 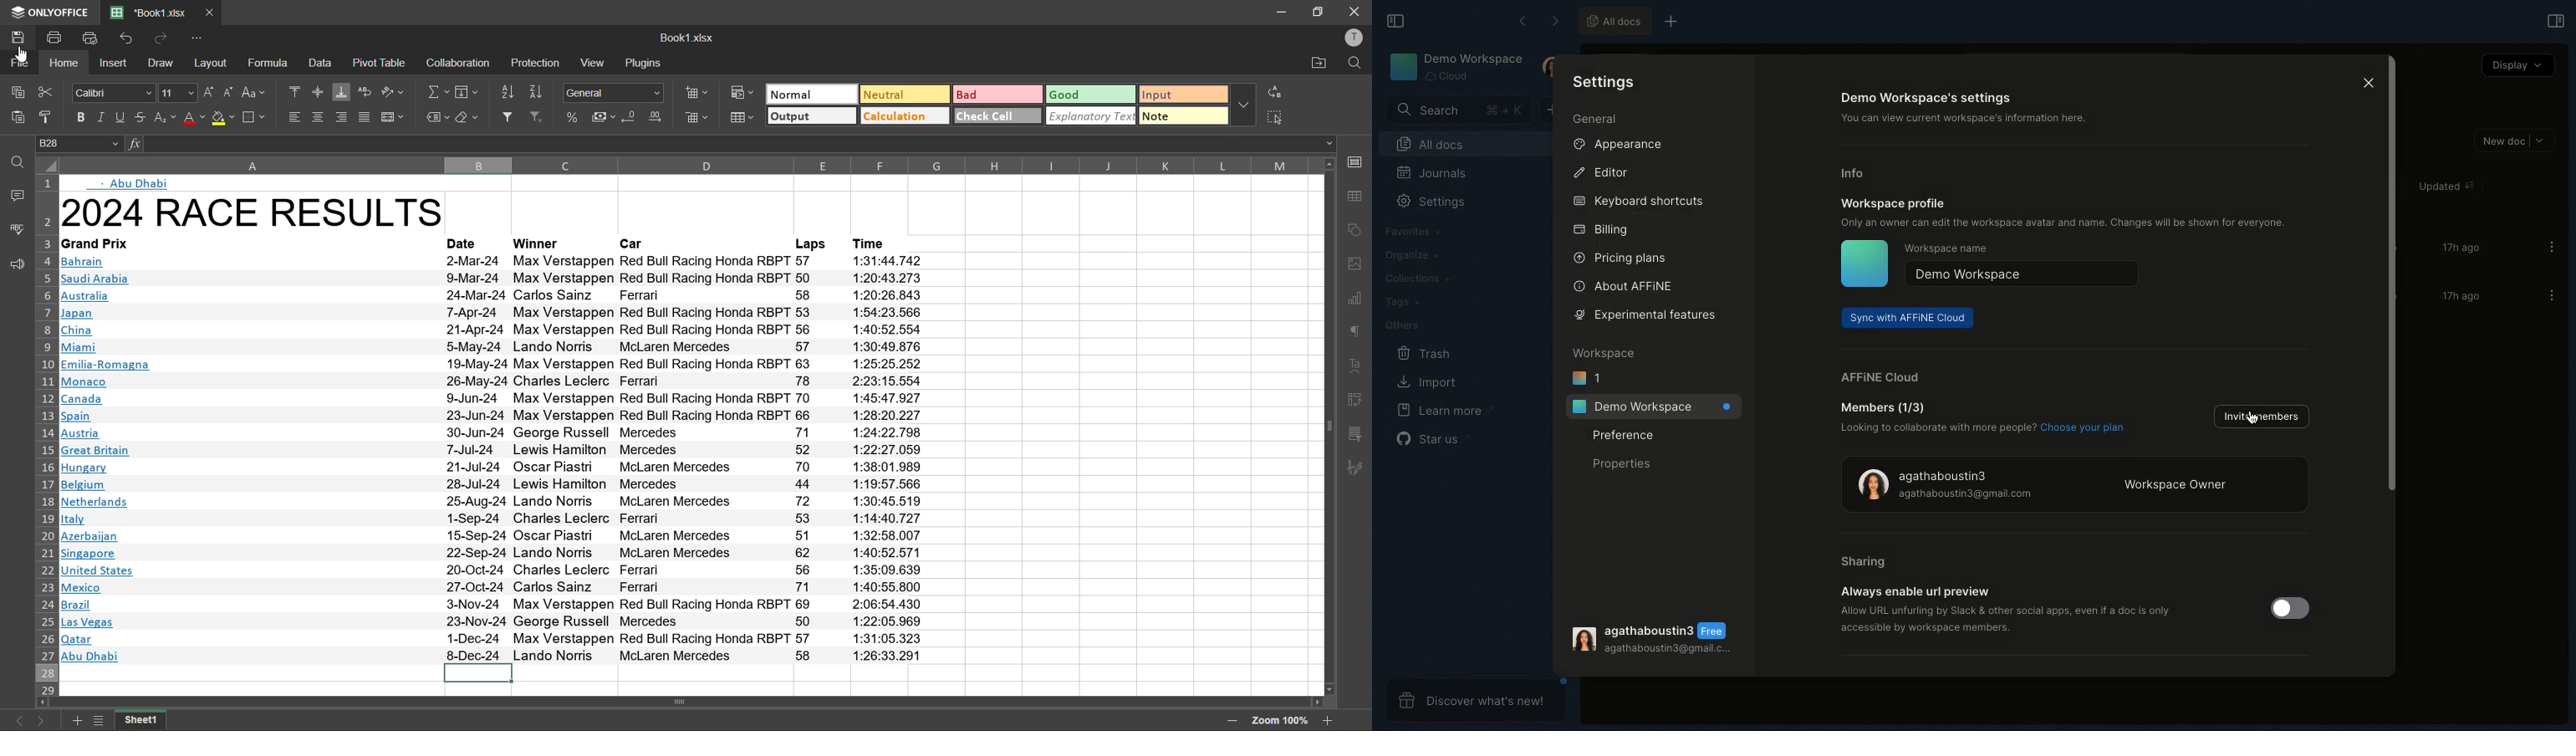 I want to click on data, so click(x=322, y=63).